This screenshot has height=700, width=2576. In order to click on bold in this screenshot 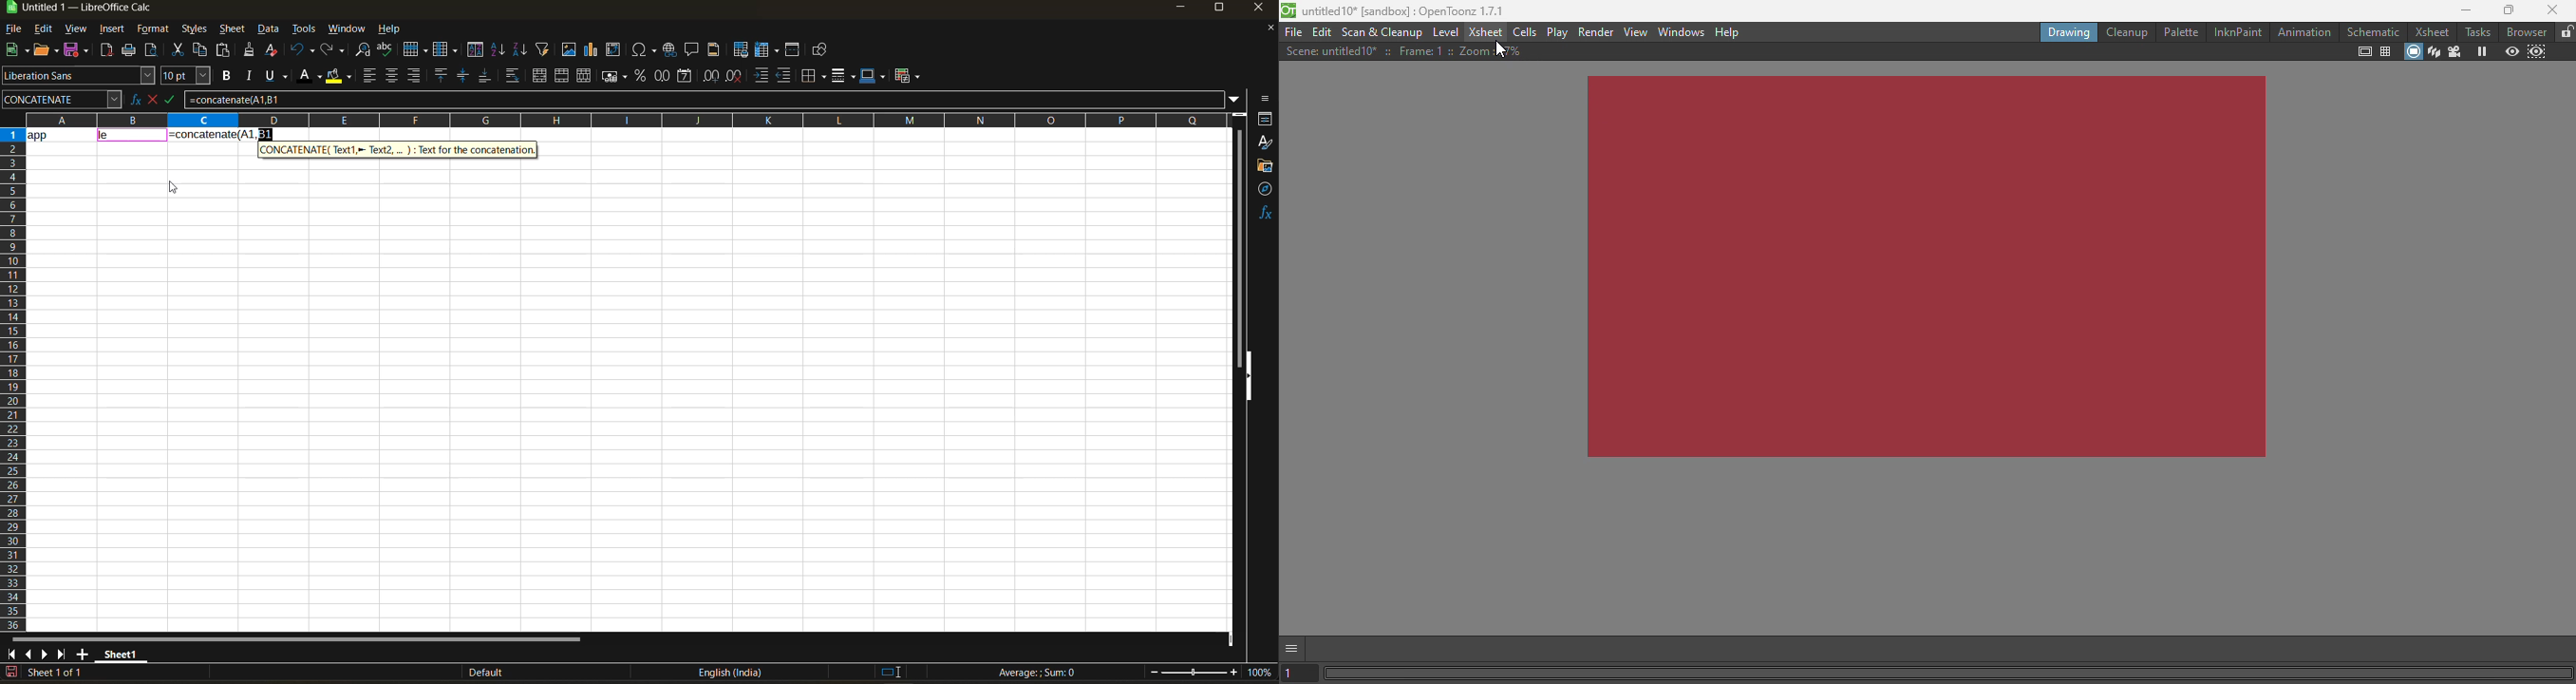, I will do `click(225, 76)`.